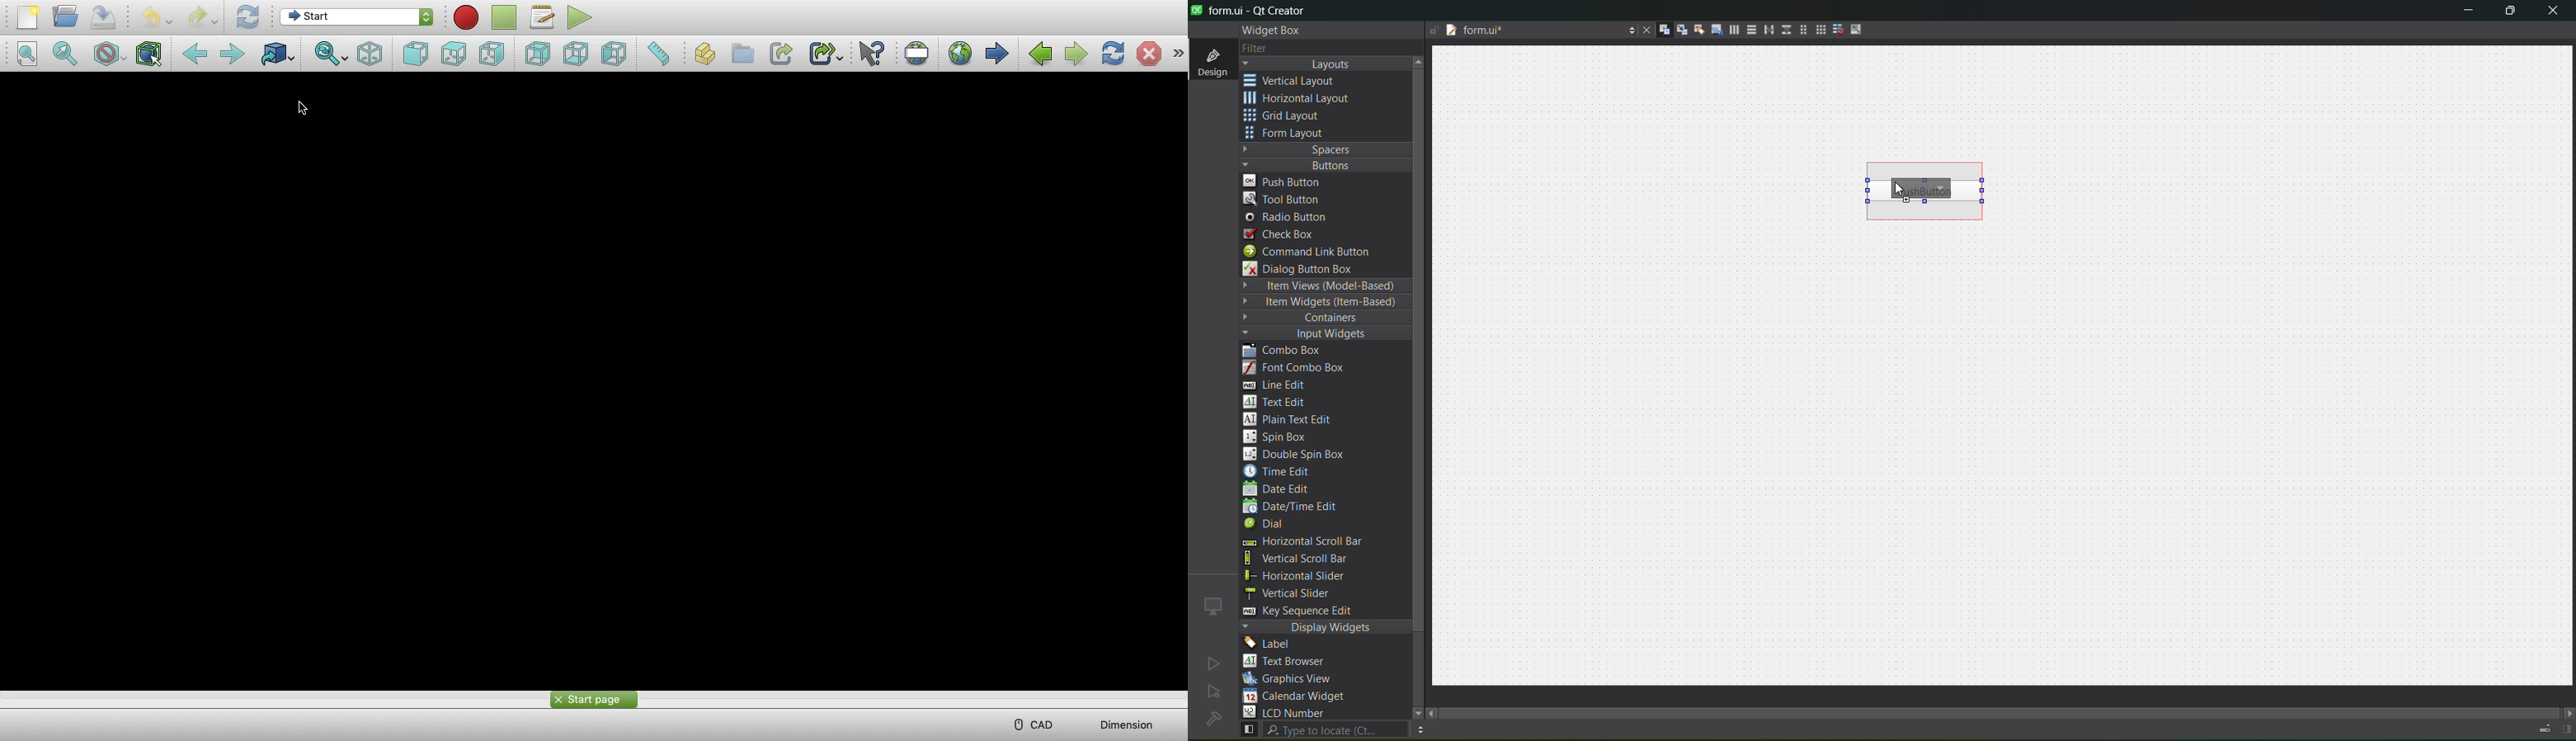 This screenshot has height=756, width=2576. I want to click on Cursor, so click(304, 107).